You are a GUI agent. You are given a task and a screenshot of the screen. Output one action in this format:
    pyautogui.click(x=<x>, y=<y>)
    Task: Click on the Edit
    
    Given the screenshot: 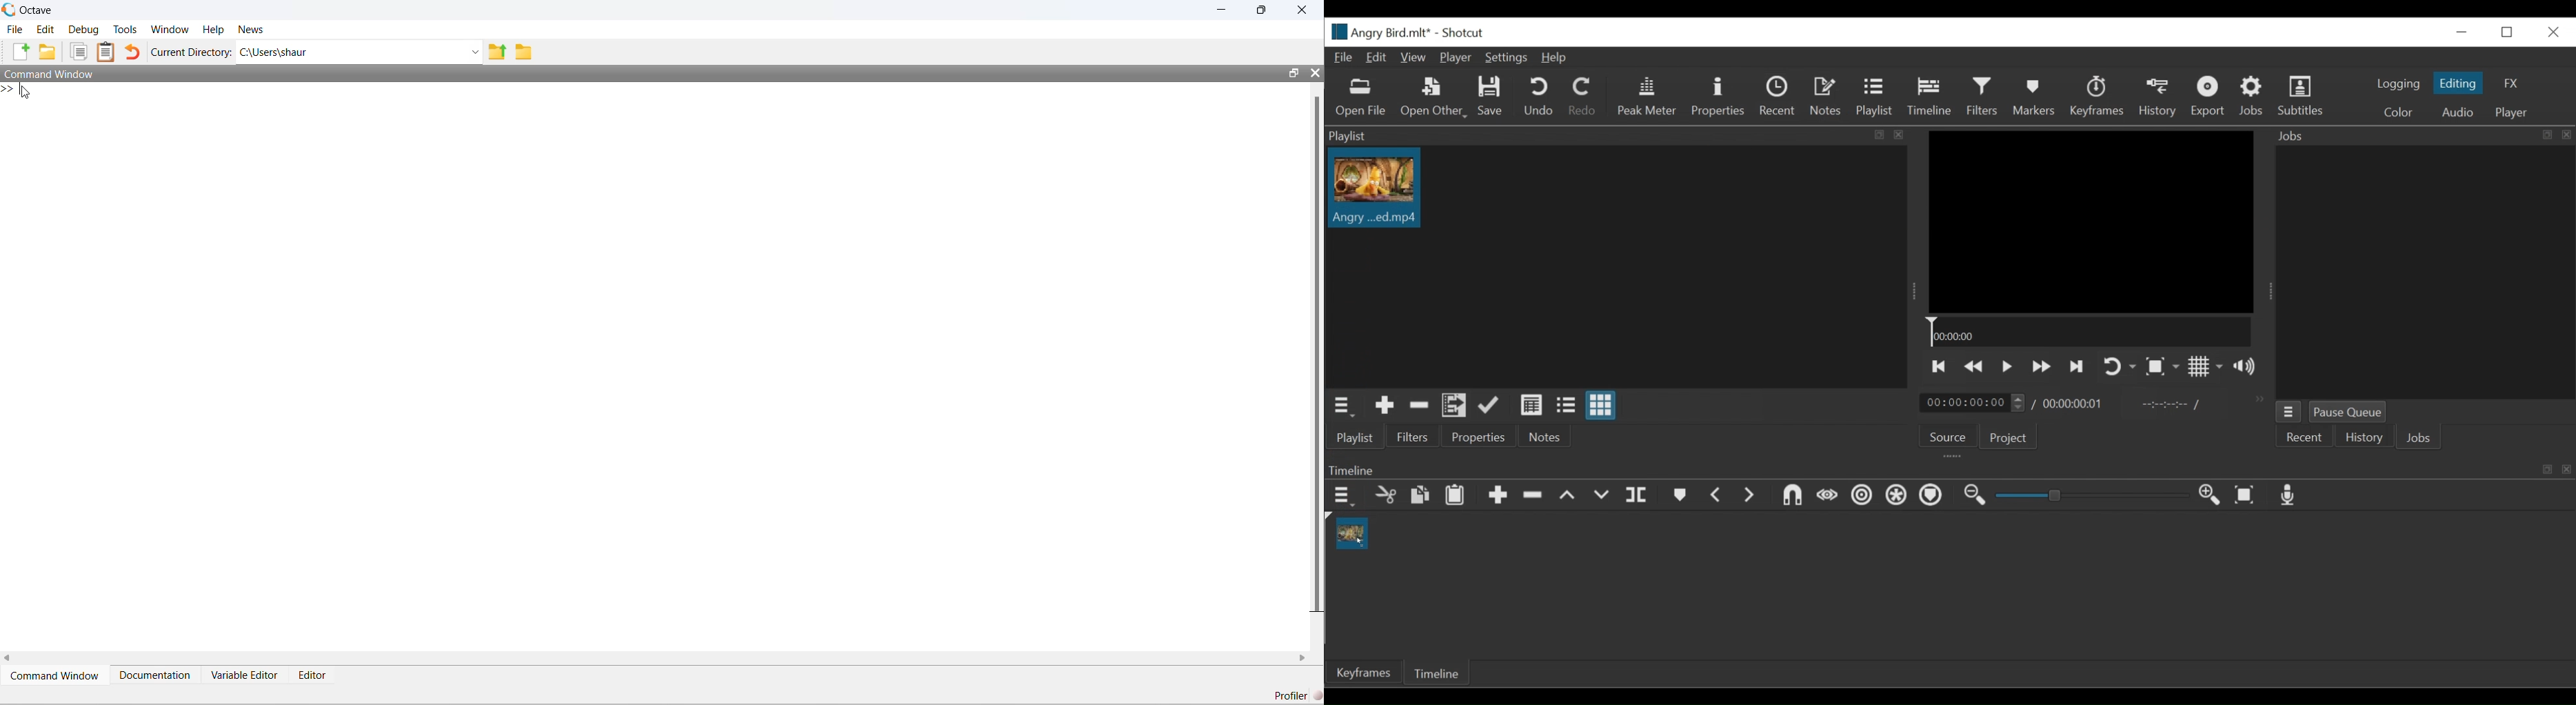 What is the action you would take?
    pyautogui.click(x=1377, y=57)
    